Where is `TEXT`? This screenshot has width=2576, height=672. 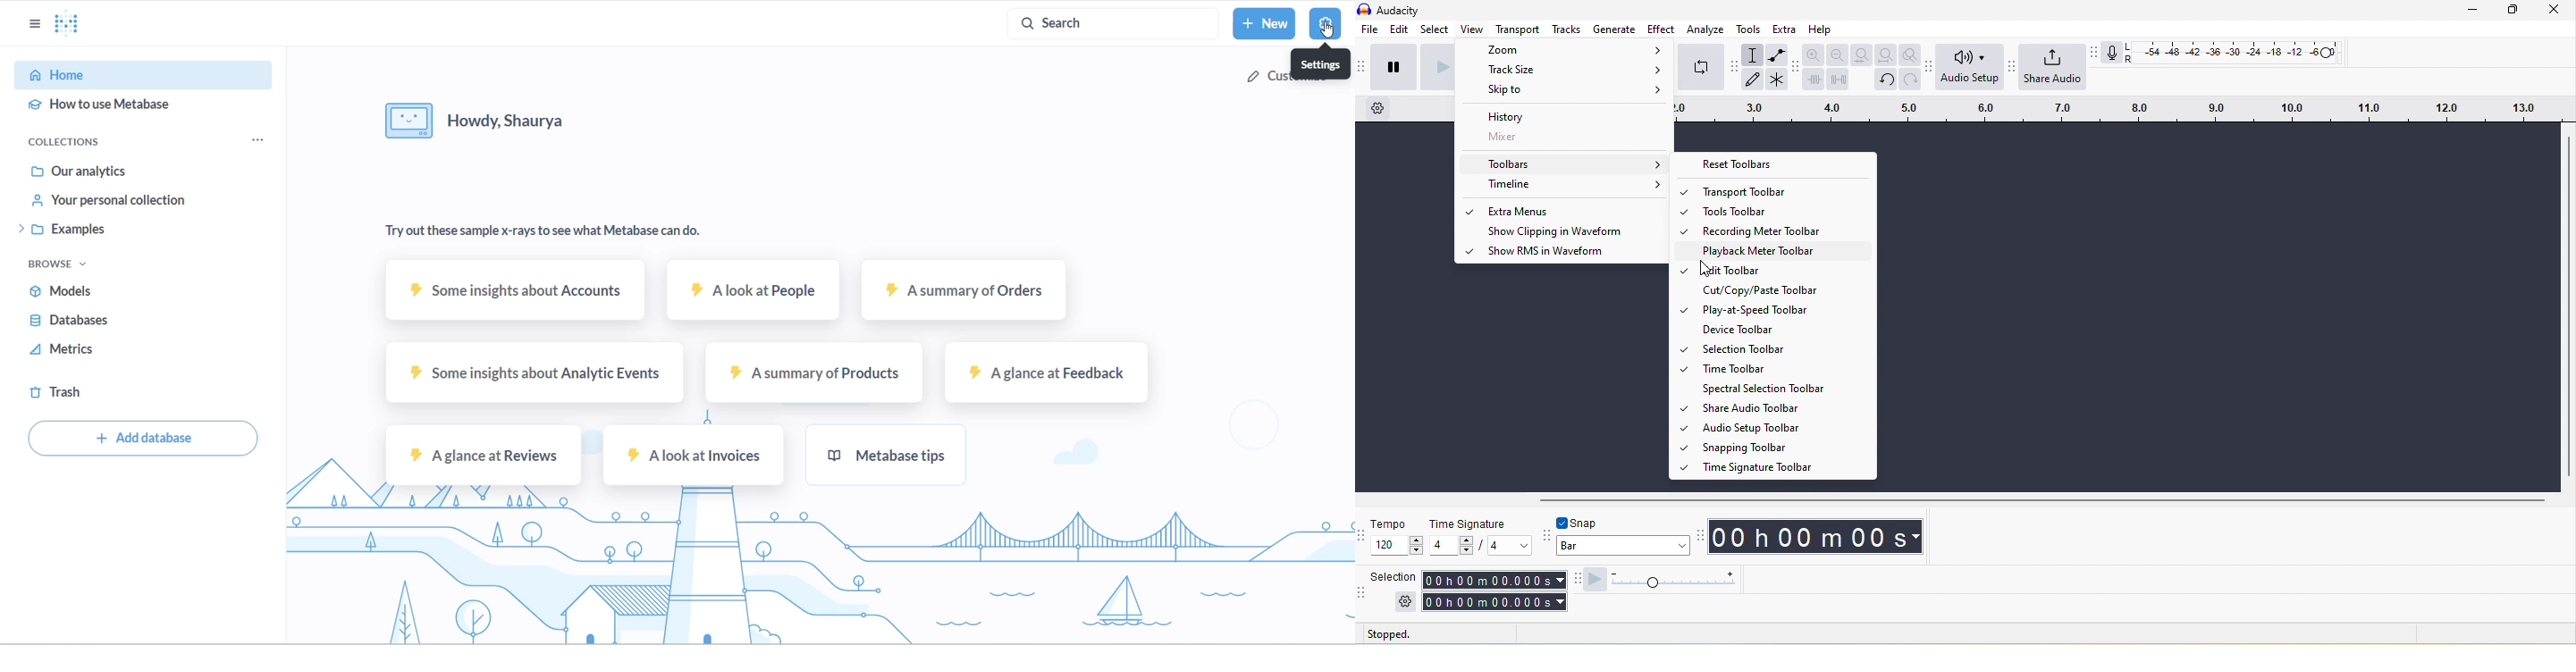 TEXT is located at coordinates (556, 229).